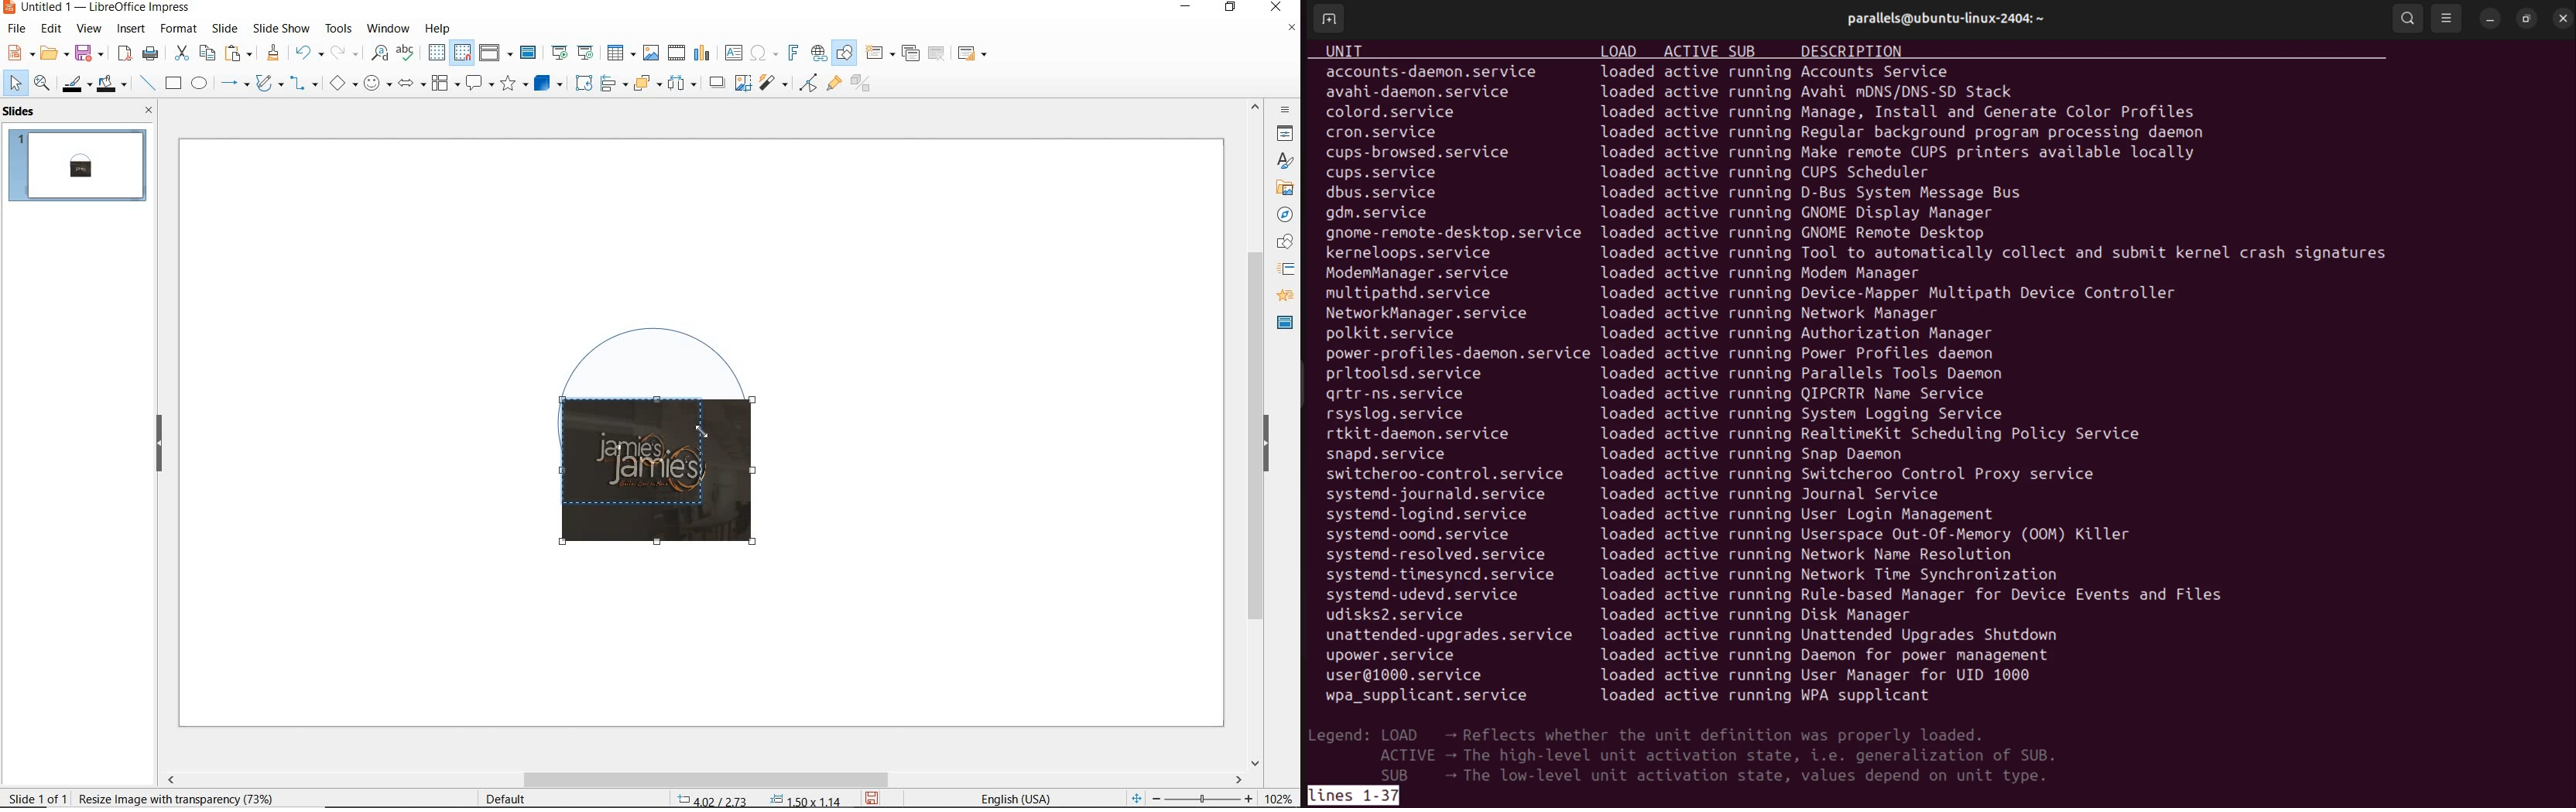 The height and width of the screenshot is (812, 2576). What do you see at coordinates (343, 85) in the screenshot?
I see `basic shapes` at bounding box center [343, 85].